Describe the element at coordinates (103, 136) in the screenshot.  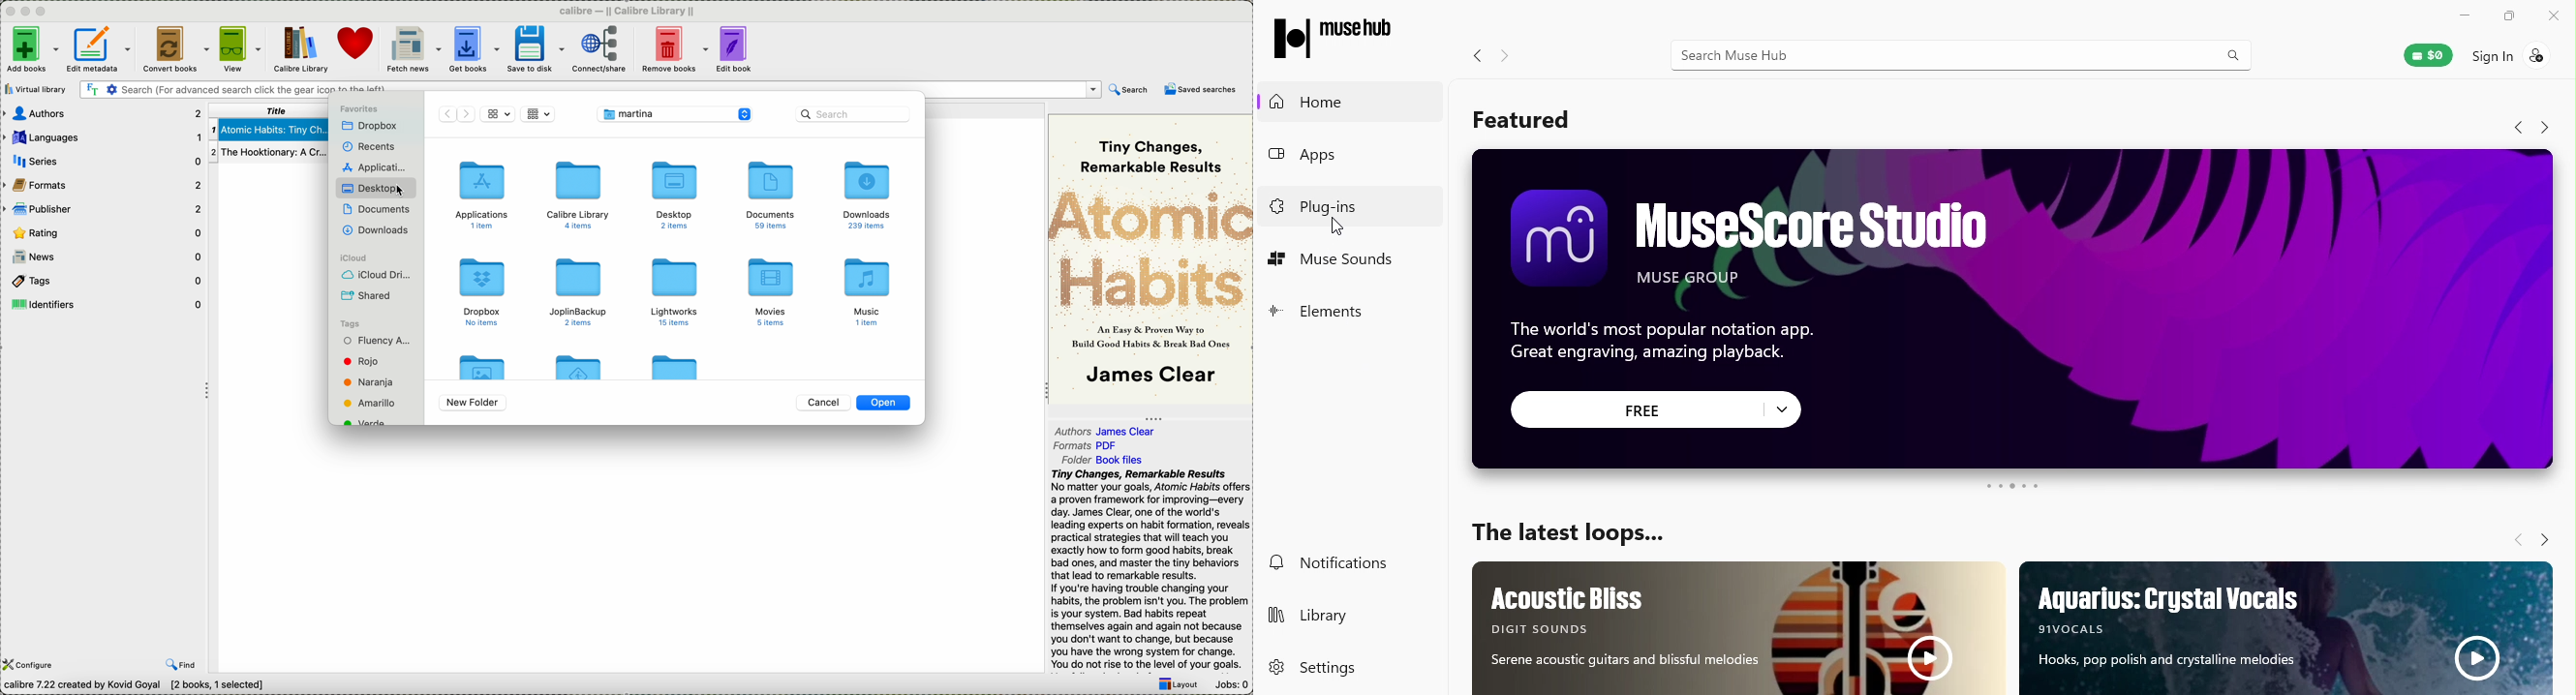
I see `languages` at that location.